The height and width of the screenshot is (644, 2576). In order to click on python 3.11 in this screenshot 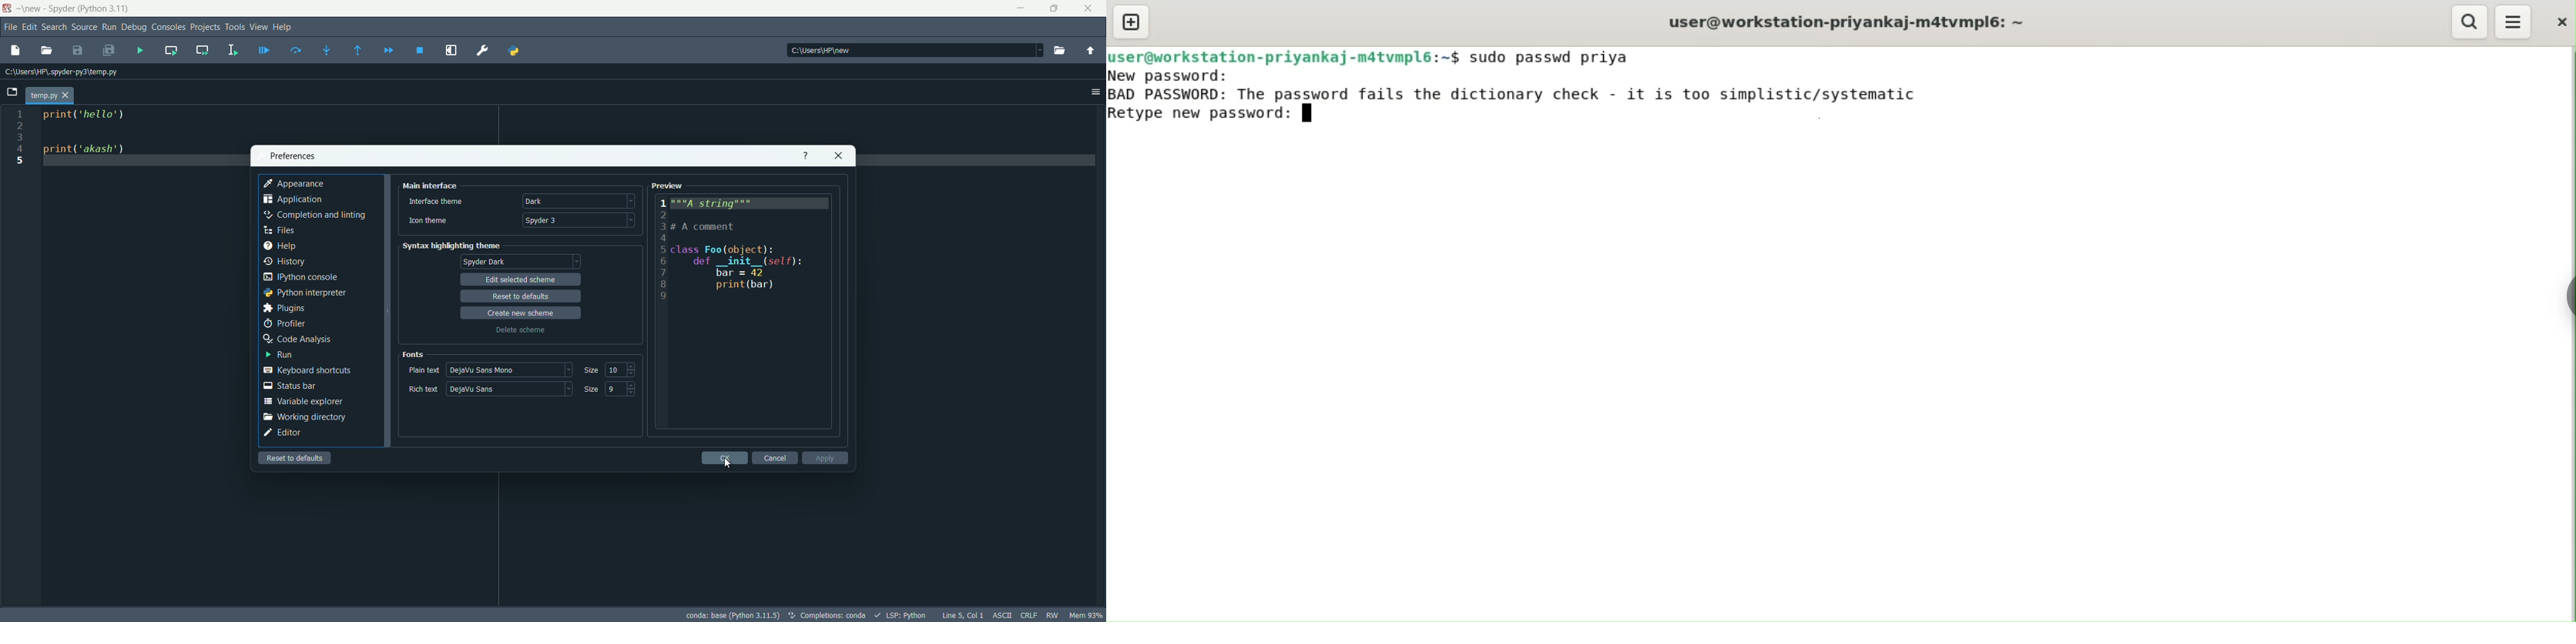, I will do `click(103, 9)`.